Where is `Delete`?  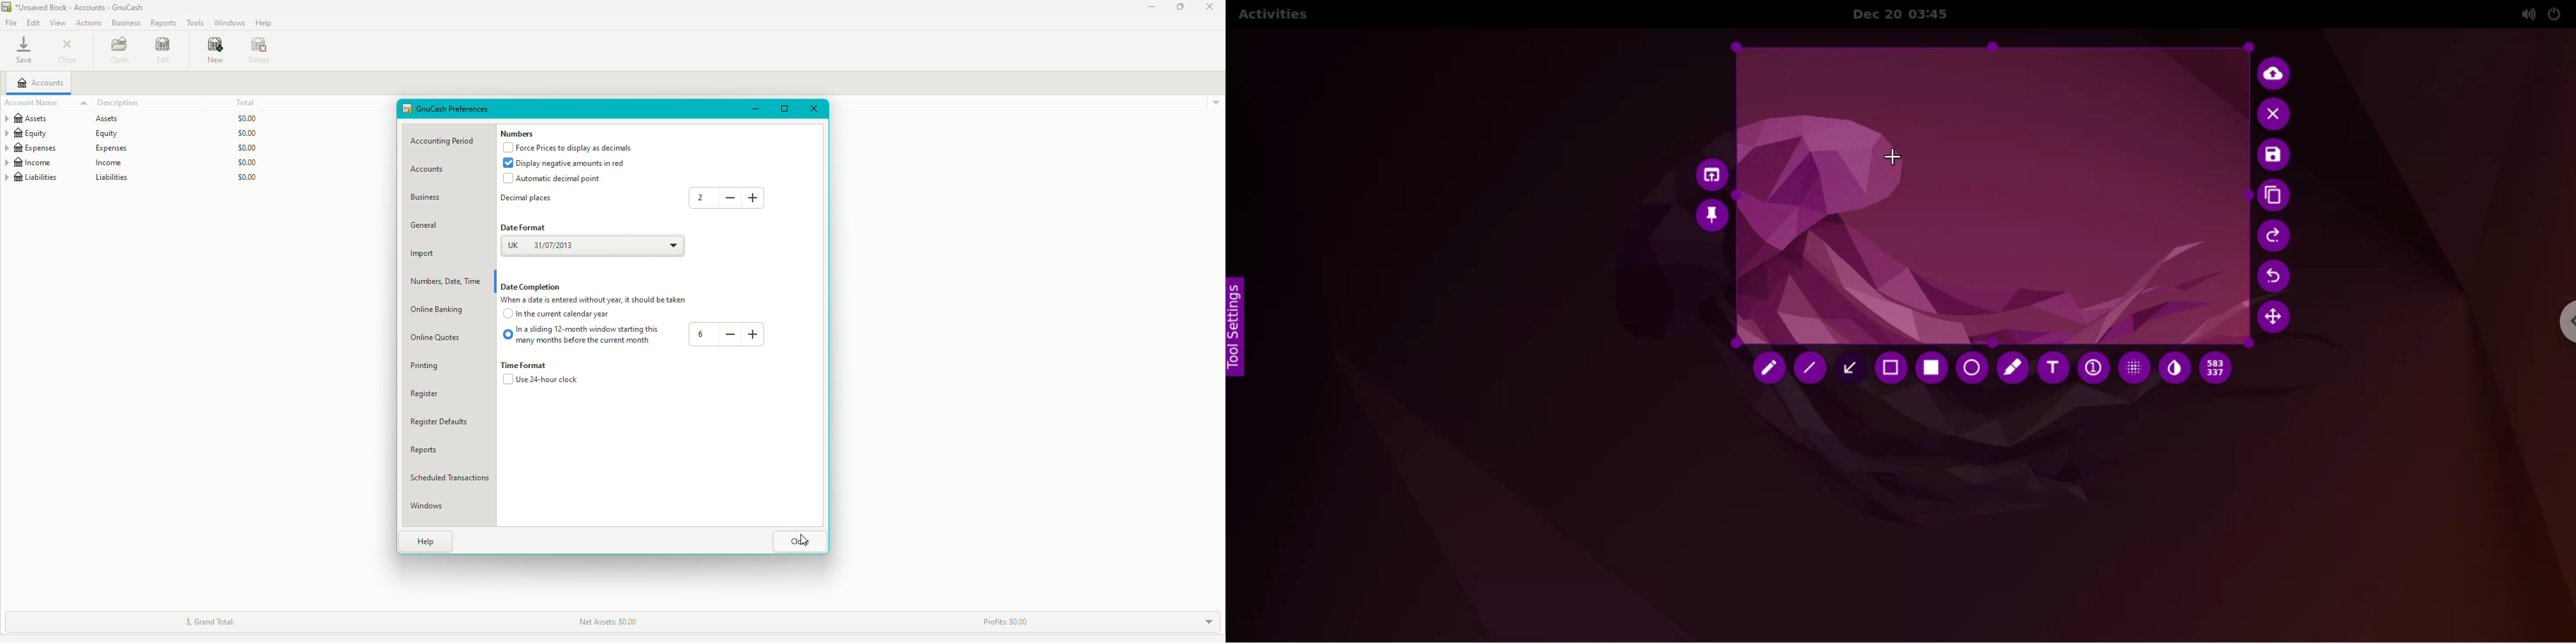
Delete is located at coordinates (259, 49).